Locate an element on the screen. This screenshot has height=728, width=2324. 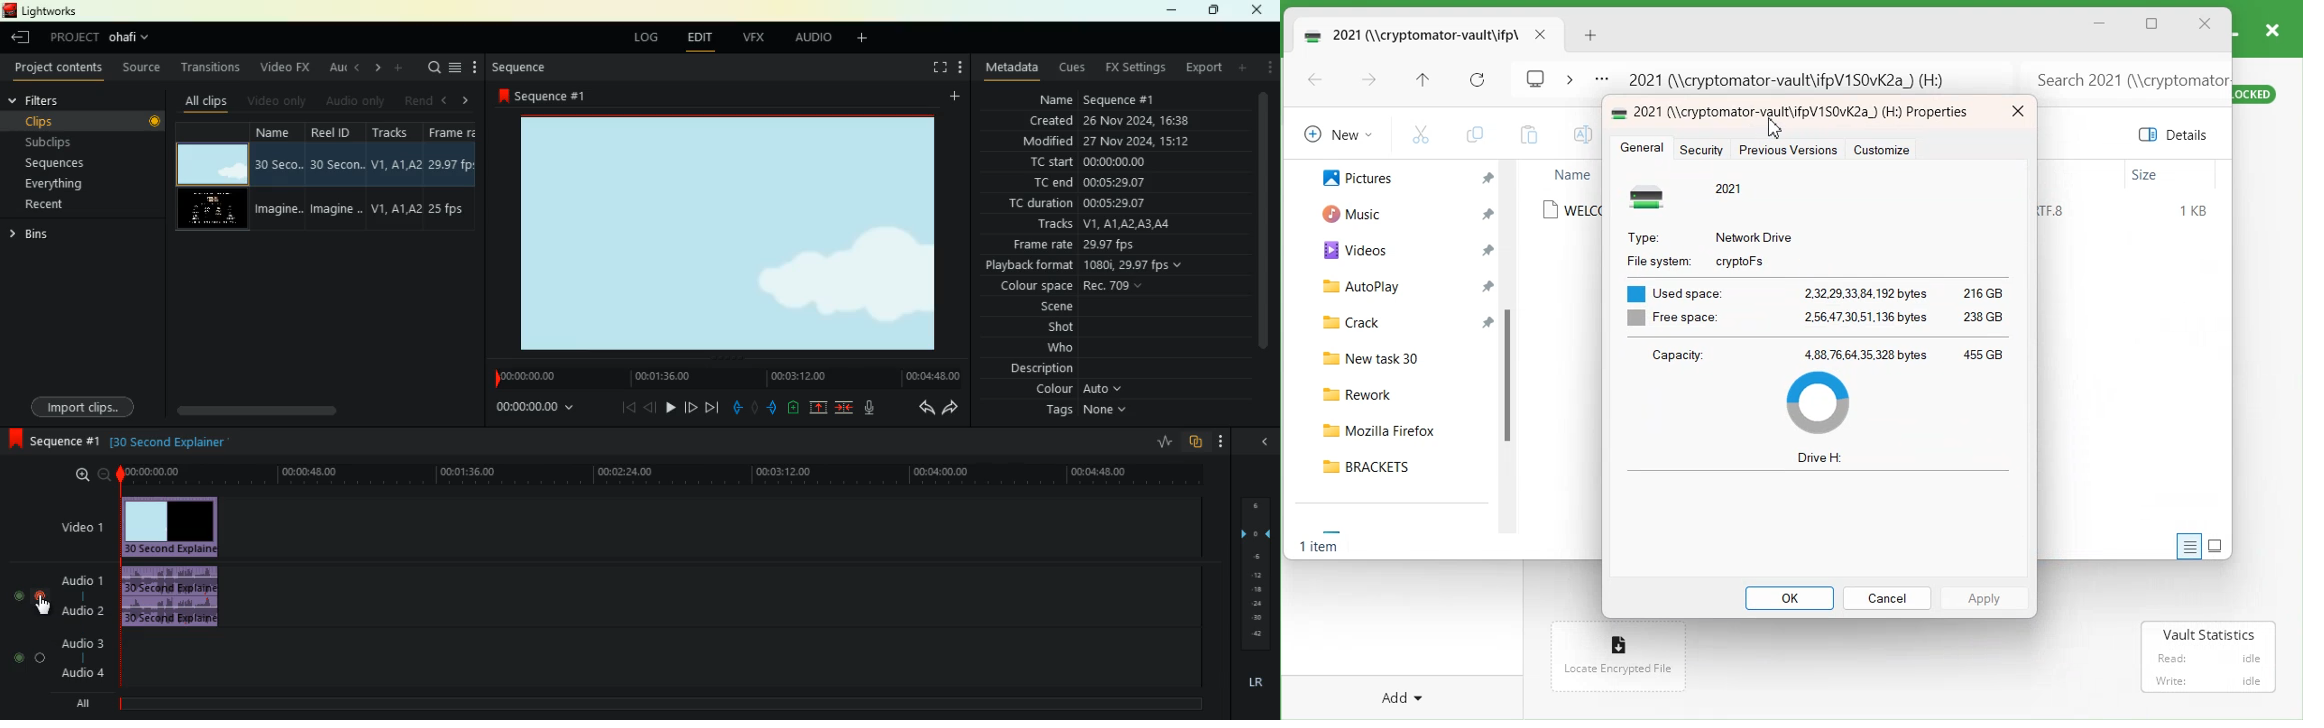
Path Address is located at coordinates (1792, 76).